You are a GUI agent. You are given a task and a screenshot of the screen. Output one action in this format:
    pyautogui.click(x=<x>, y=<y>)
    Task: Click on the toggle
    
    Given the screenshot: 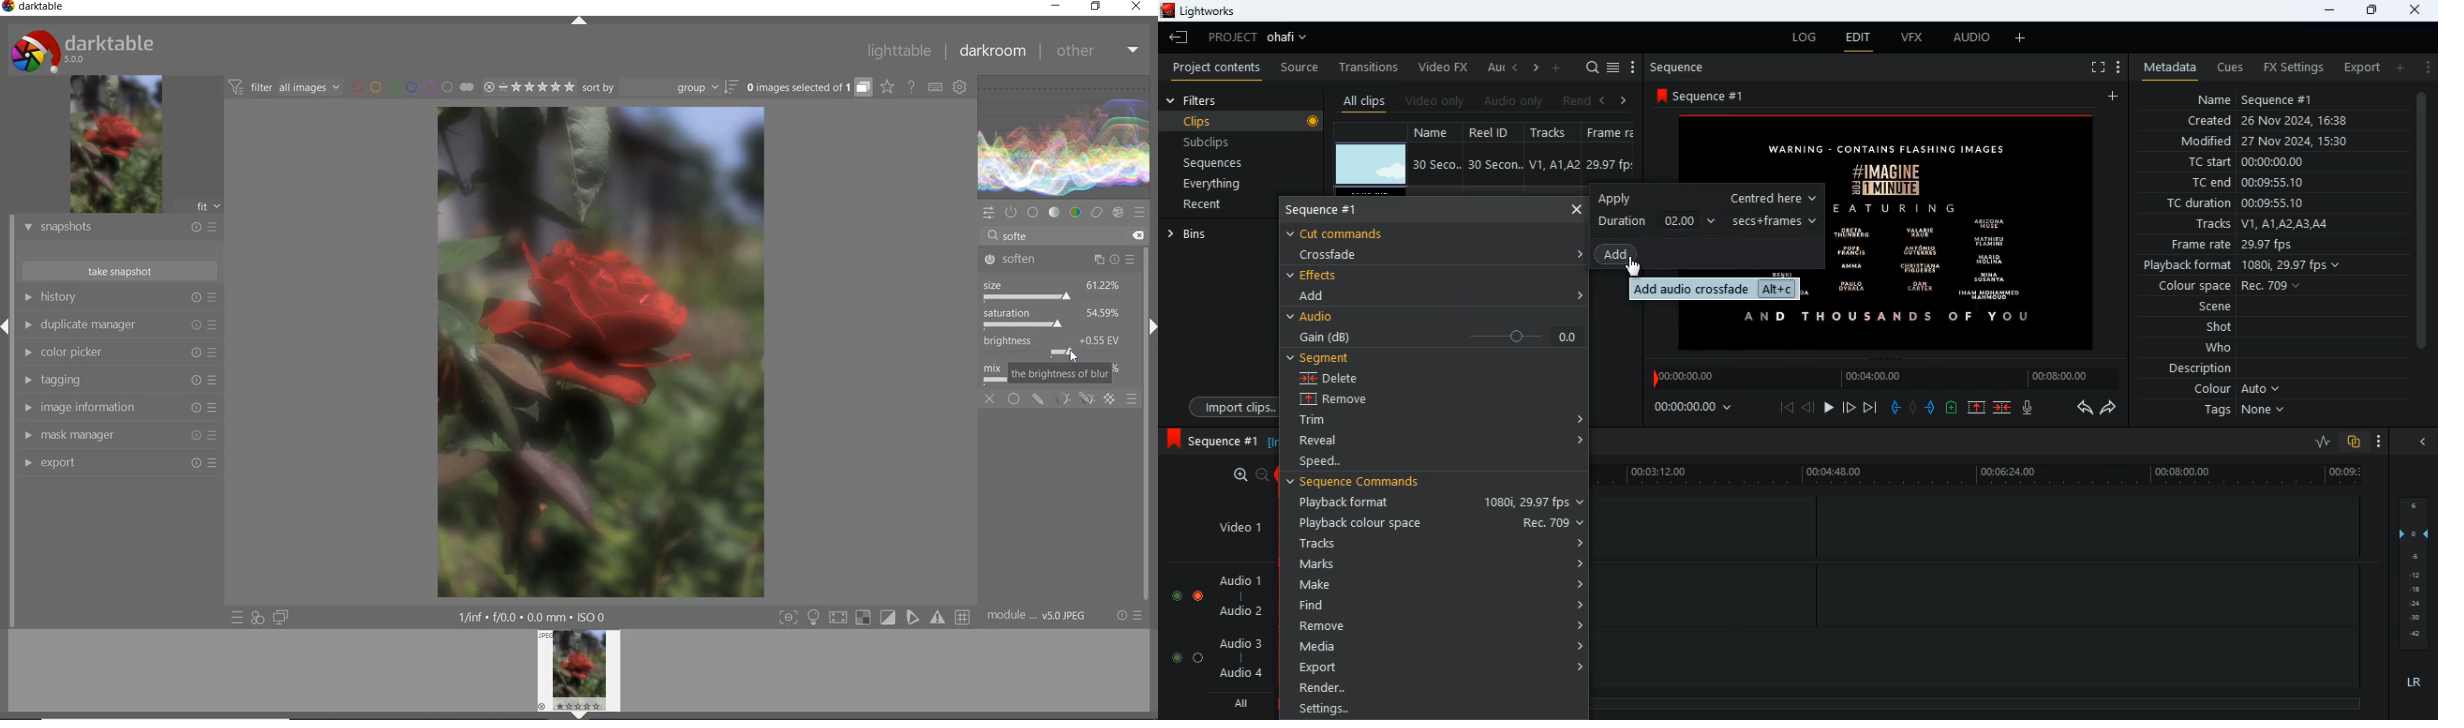 What is the action you would take?
    pyautogui.click(x=1199, y=657)
    